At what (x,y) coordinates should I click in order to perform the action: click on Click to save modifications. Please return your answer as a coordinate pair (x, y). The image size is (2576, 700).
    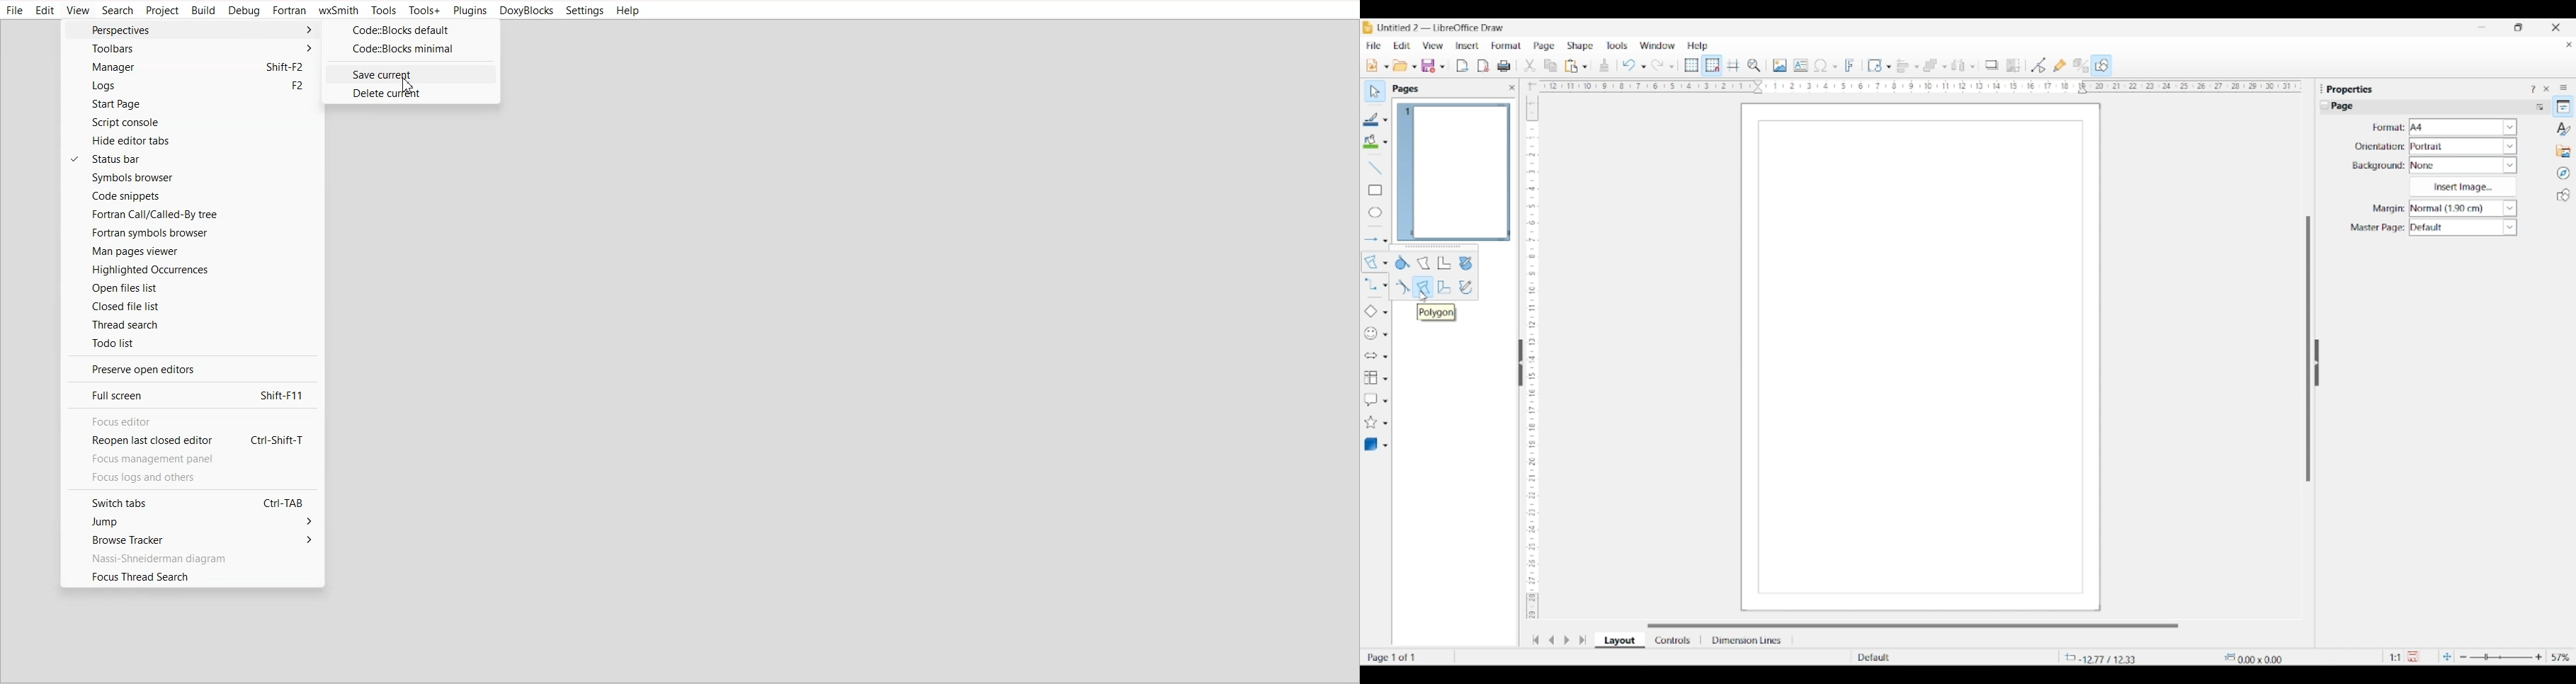
    Looking at the image, I should click on (2413, 656).